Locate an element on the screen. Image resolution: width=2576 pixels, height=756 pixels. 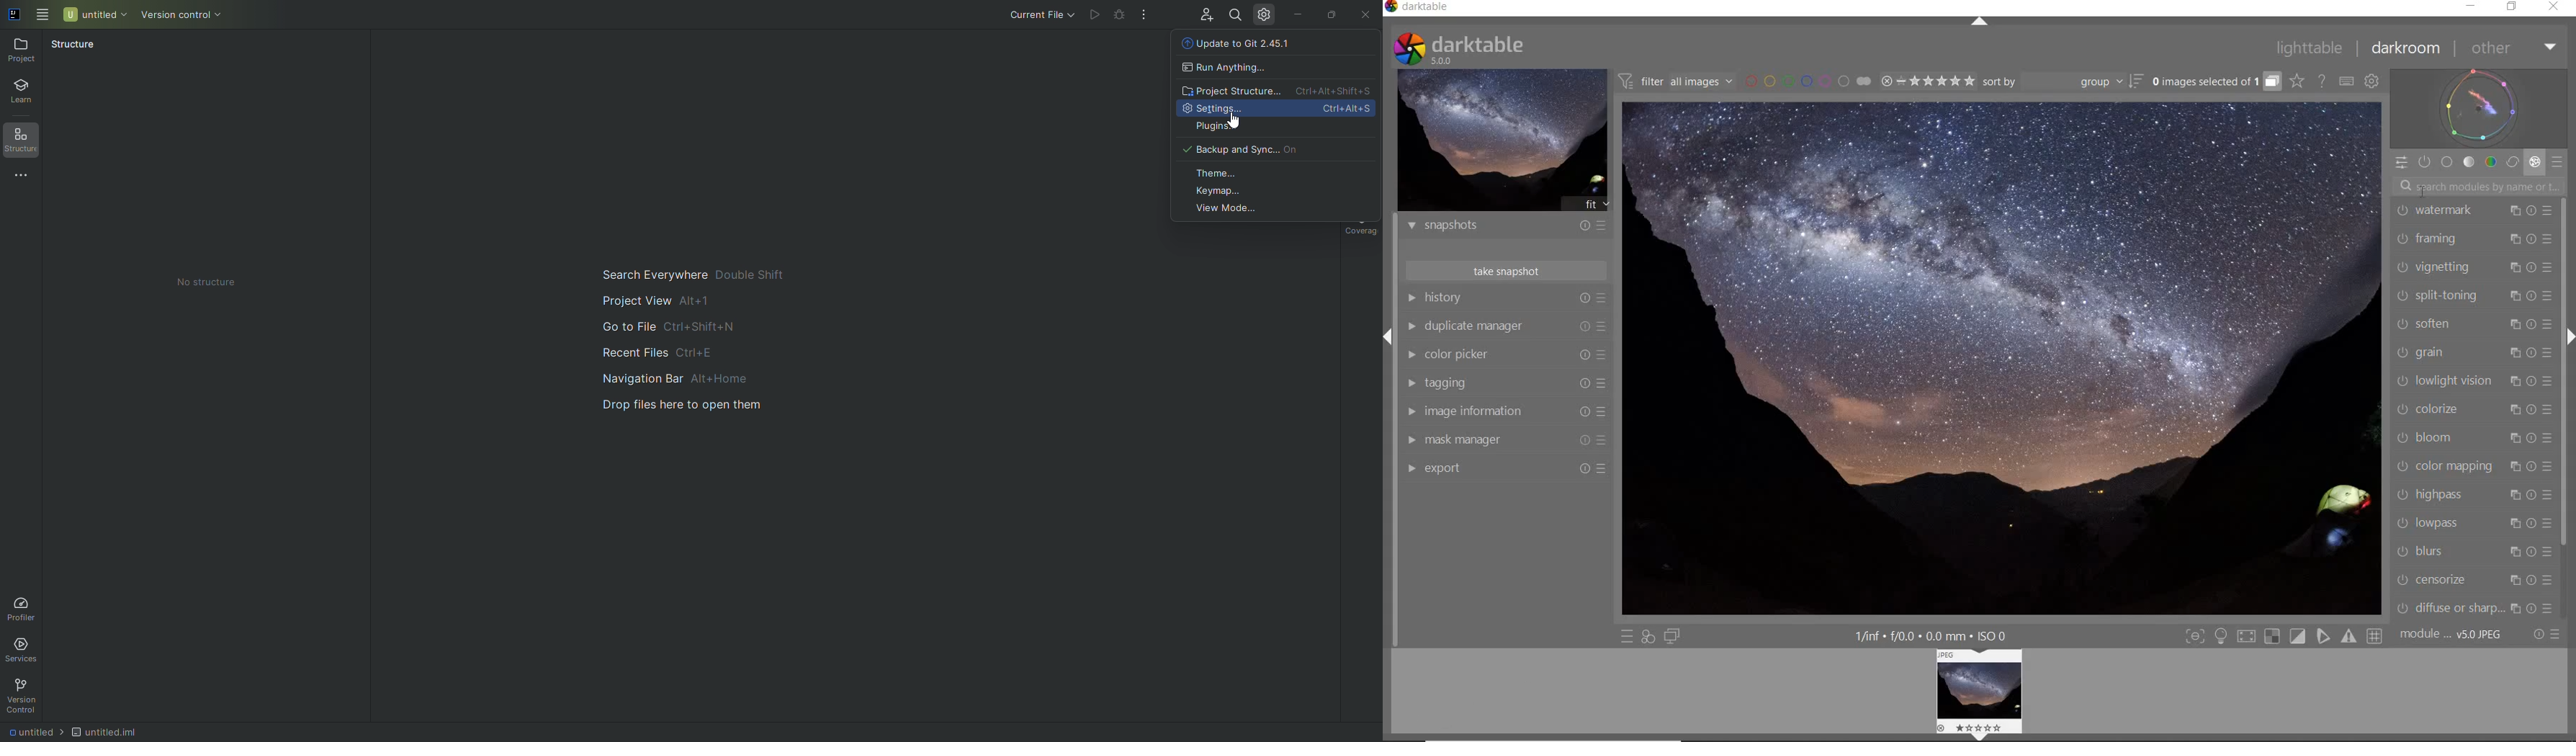
HISTORY is located at coordinates (1411, 298).